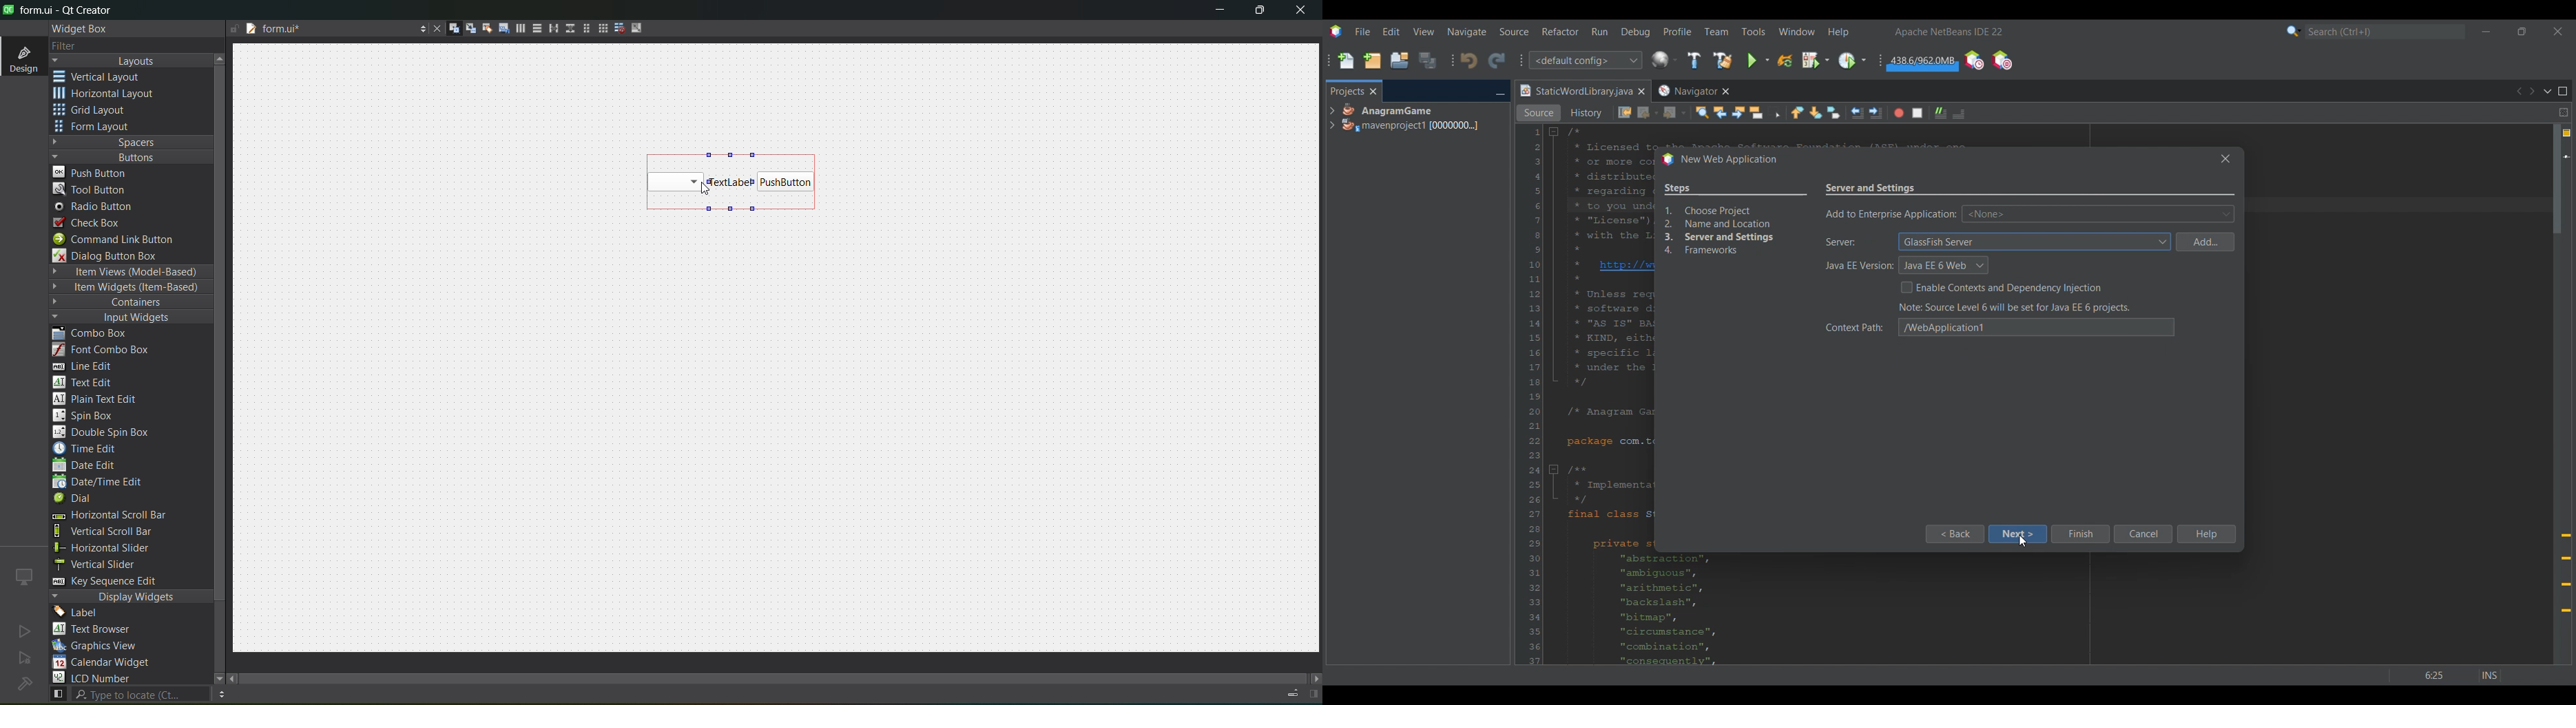 The width and height of the screenshot is (2576, 728). Describe the element at coordinates (1335, 31) in the screenshot. I see `Software logo` at that location.